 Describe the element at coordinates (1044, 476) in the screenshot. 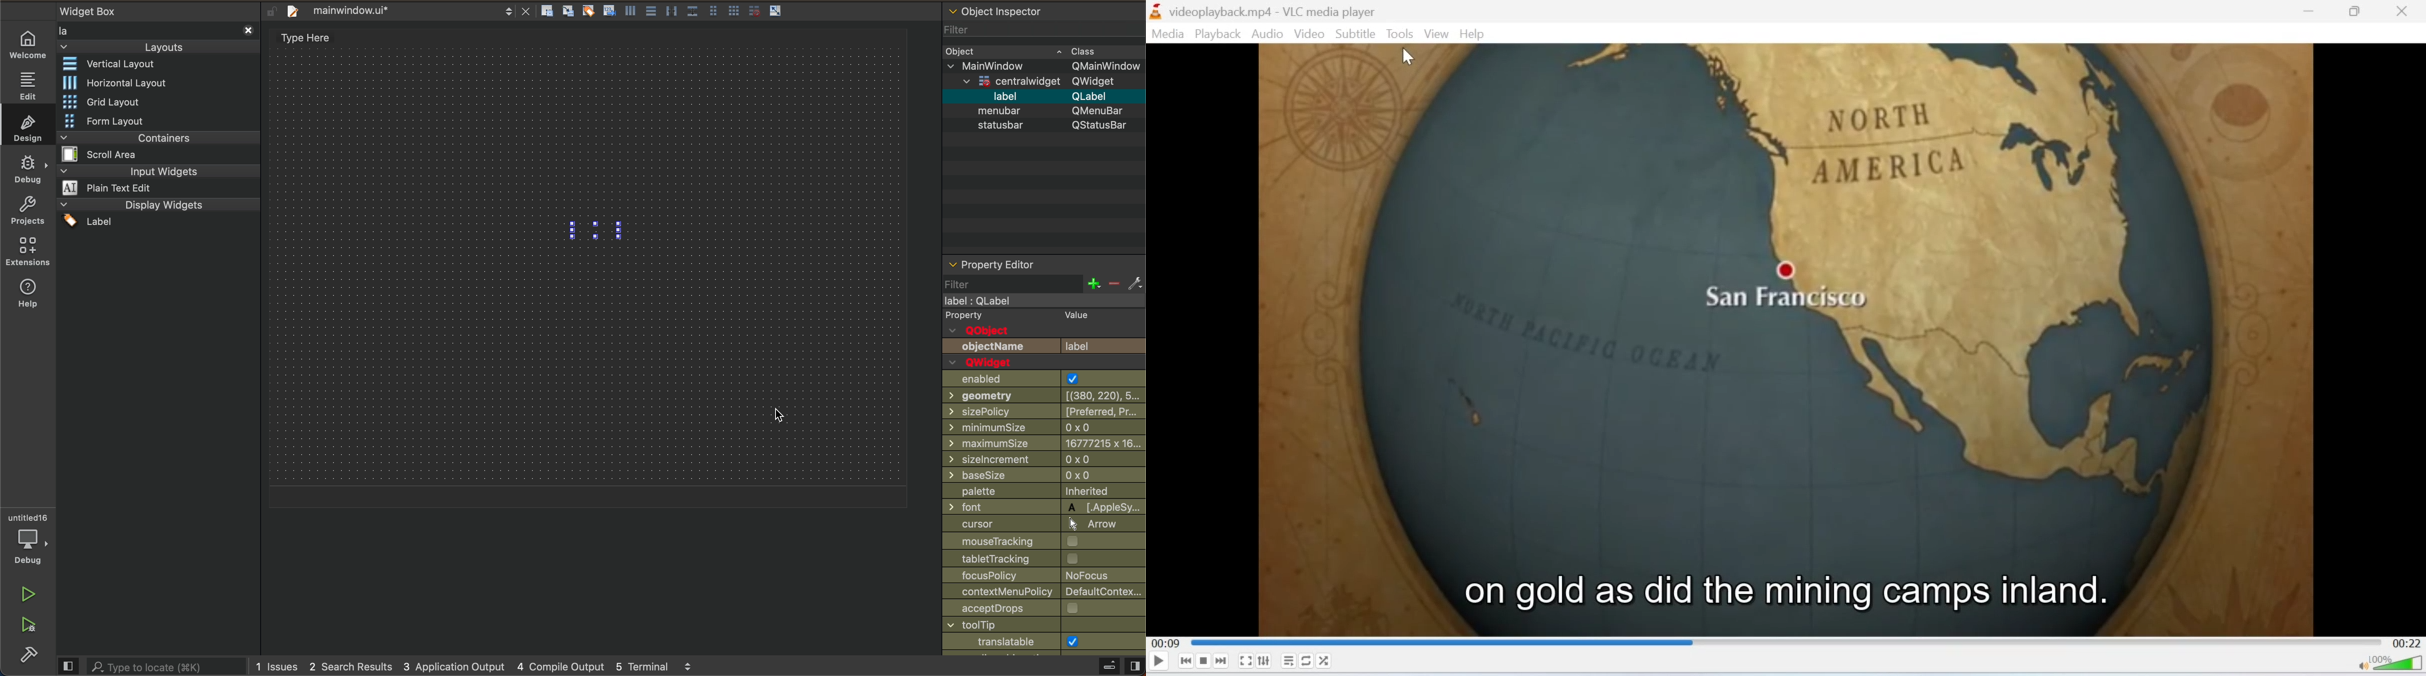

I see `` at that location.